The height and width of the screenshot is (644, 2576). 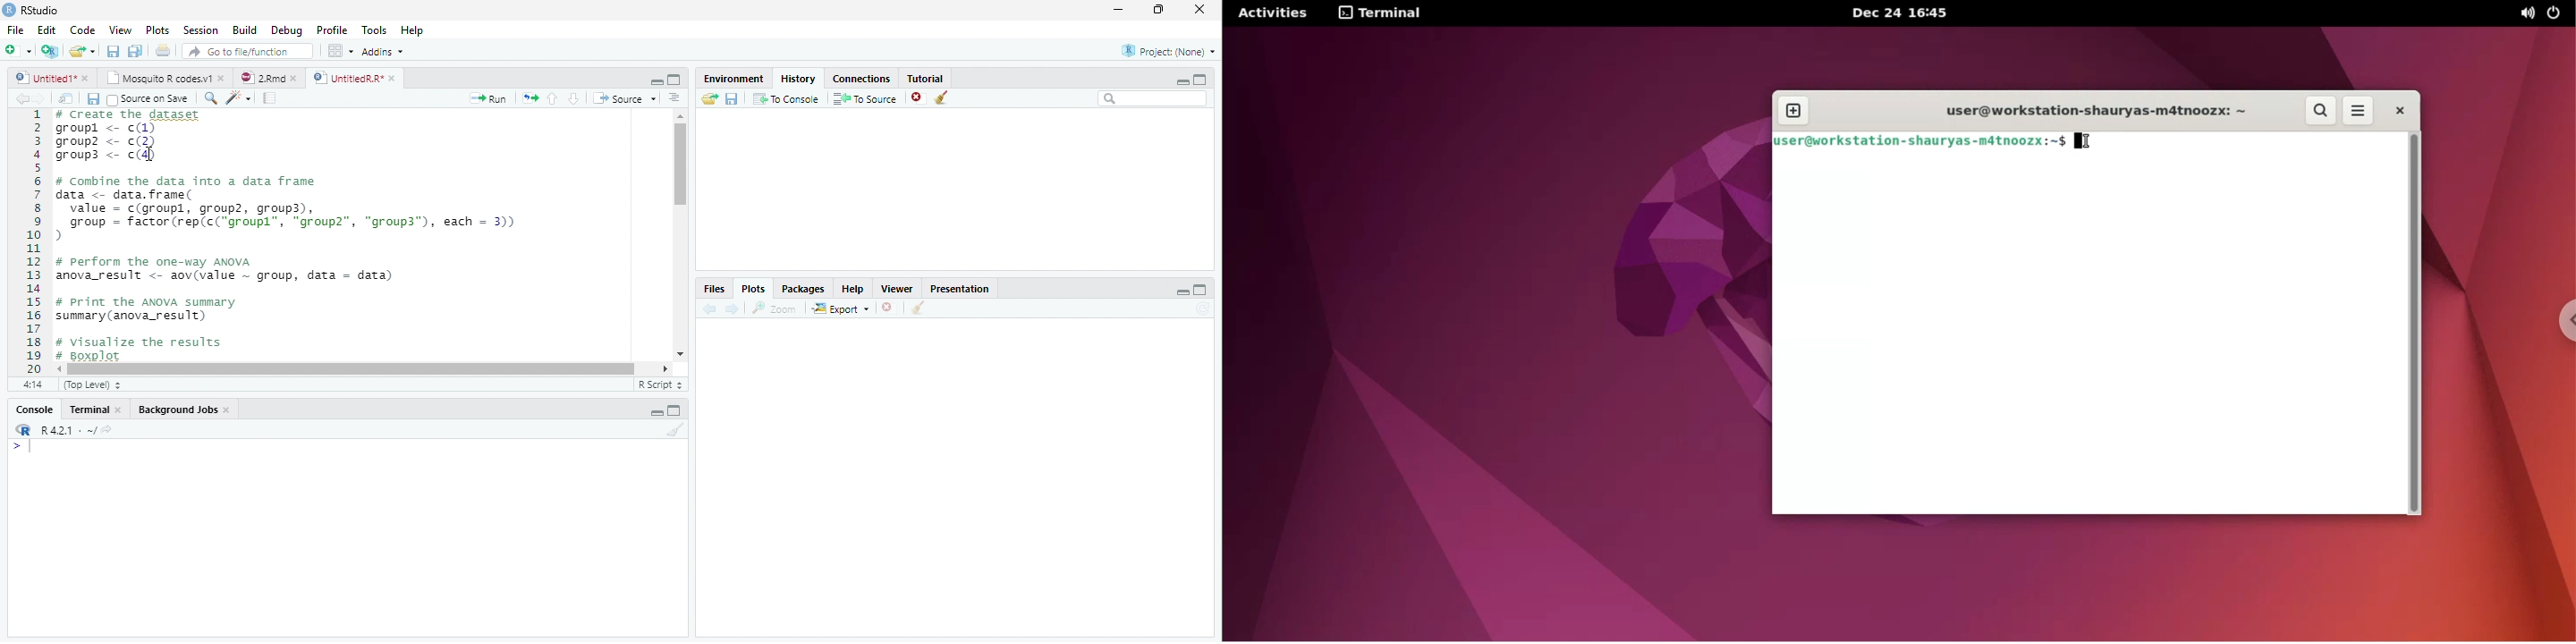 I want to click on Build, so click(x=248, y=30).